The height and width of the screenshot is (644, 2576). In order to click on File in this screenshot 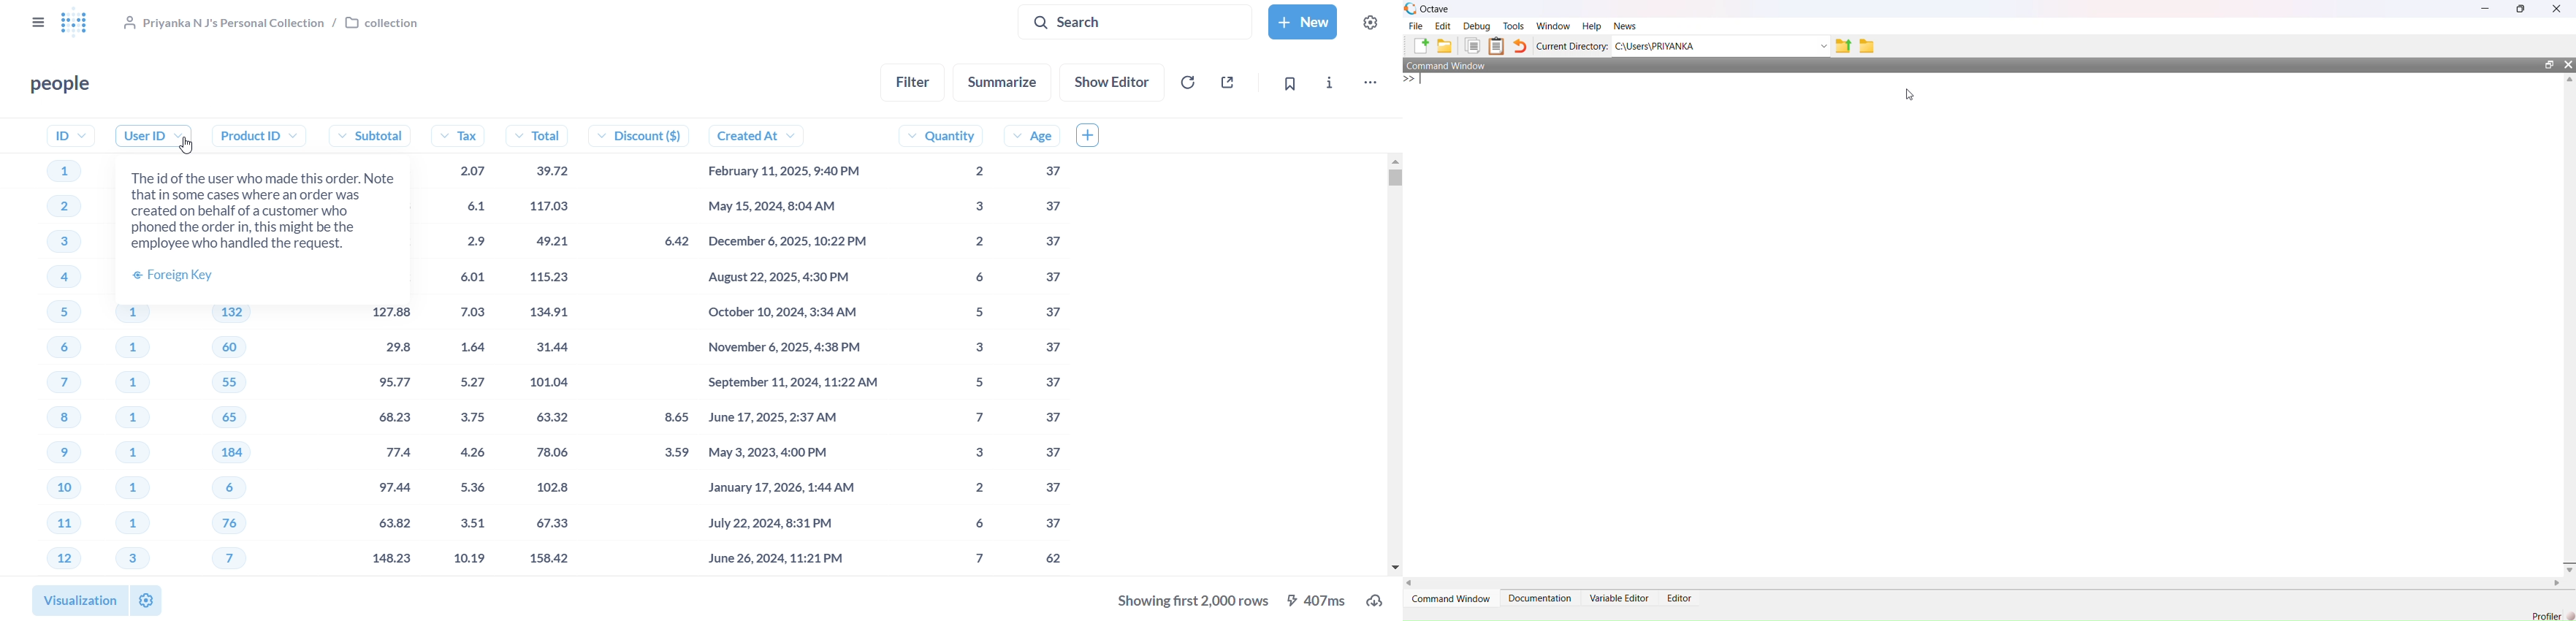, I will do `click(1414, 25)`.